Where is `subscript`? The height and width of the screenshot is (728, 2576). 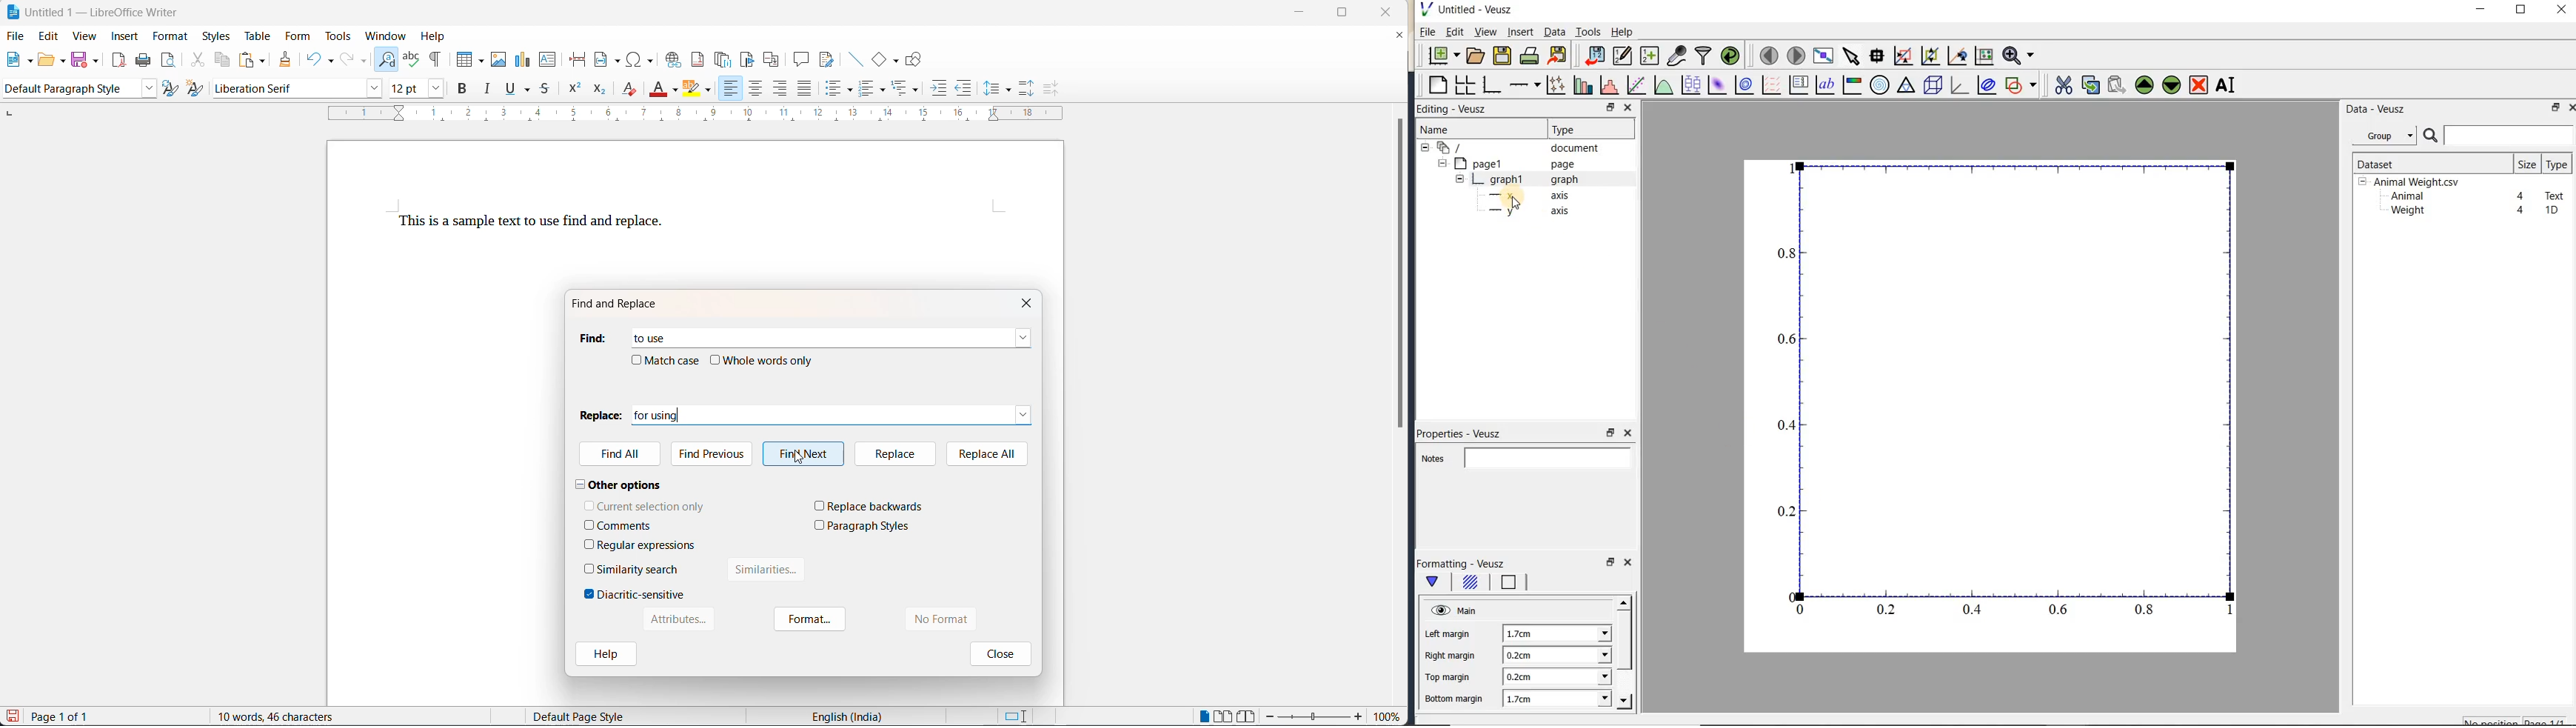
subscript is located at coordinates (598, 90).